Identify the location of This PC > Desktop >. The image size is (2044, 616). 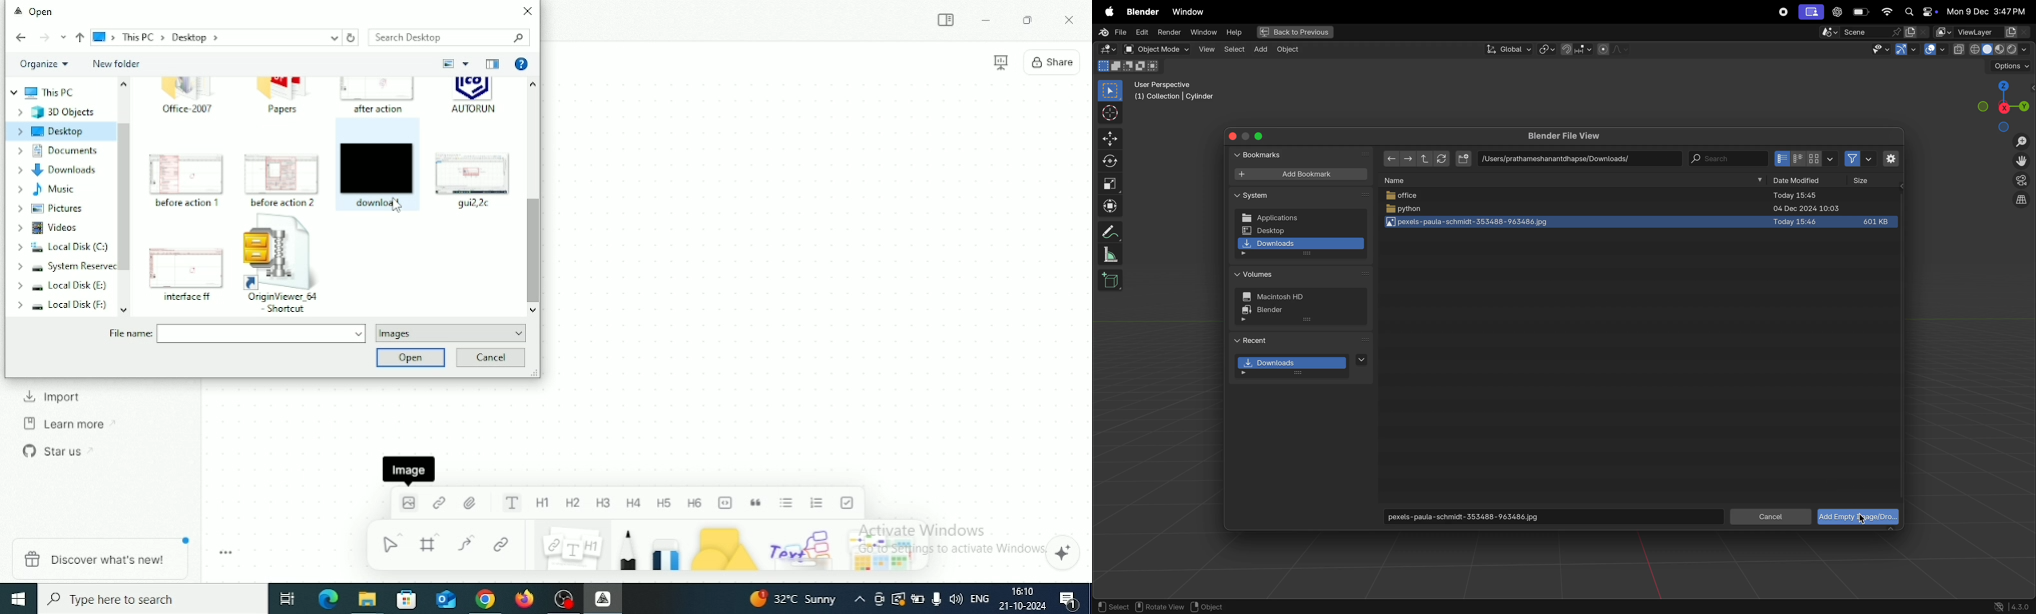
(216, 38).